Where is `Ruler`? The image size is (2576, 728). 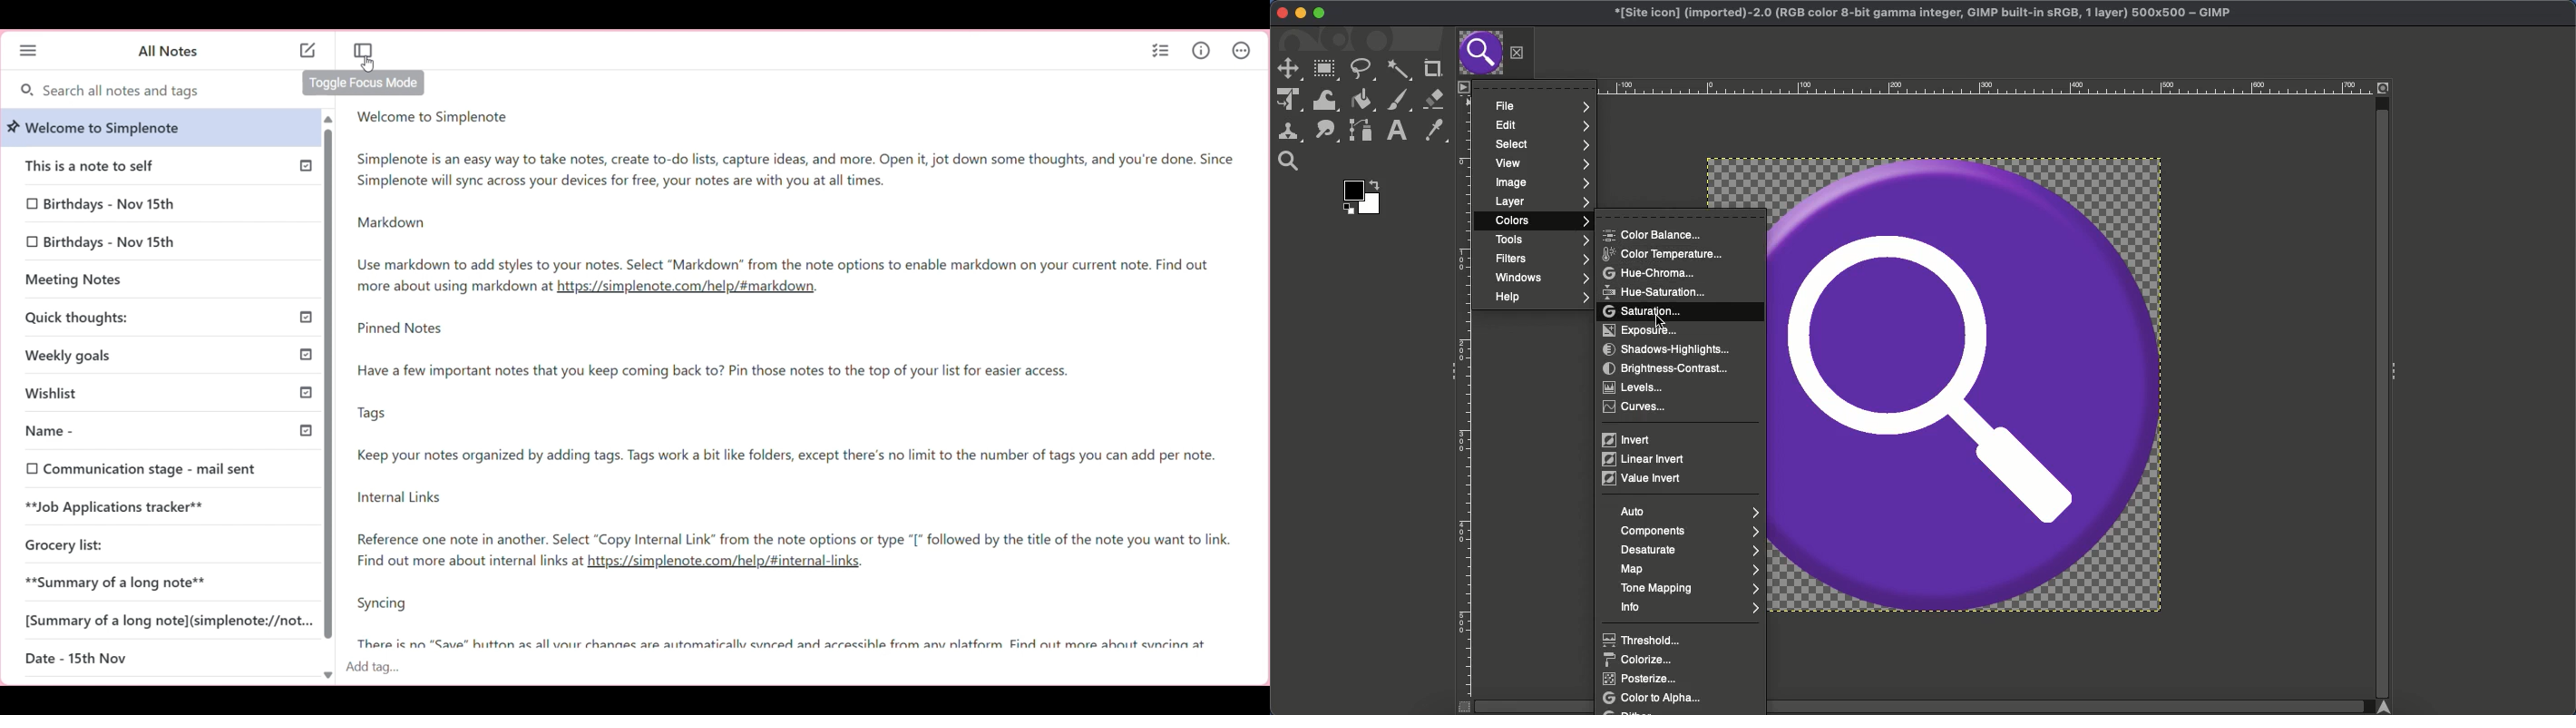
Ruler is located at coordinates (1927, 87).